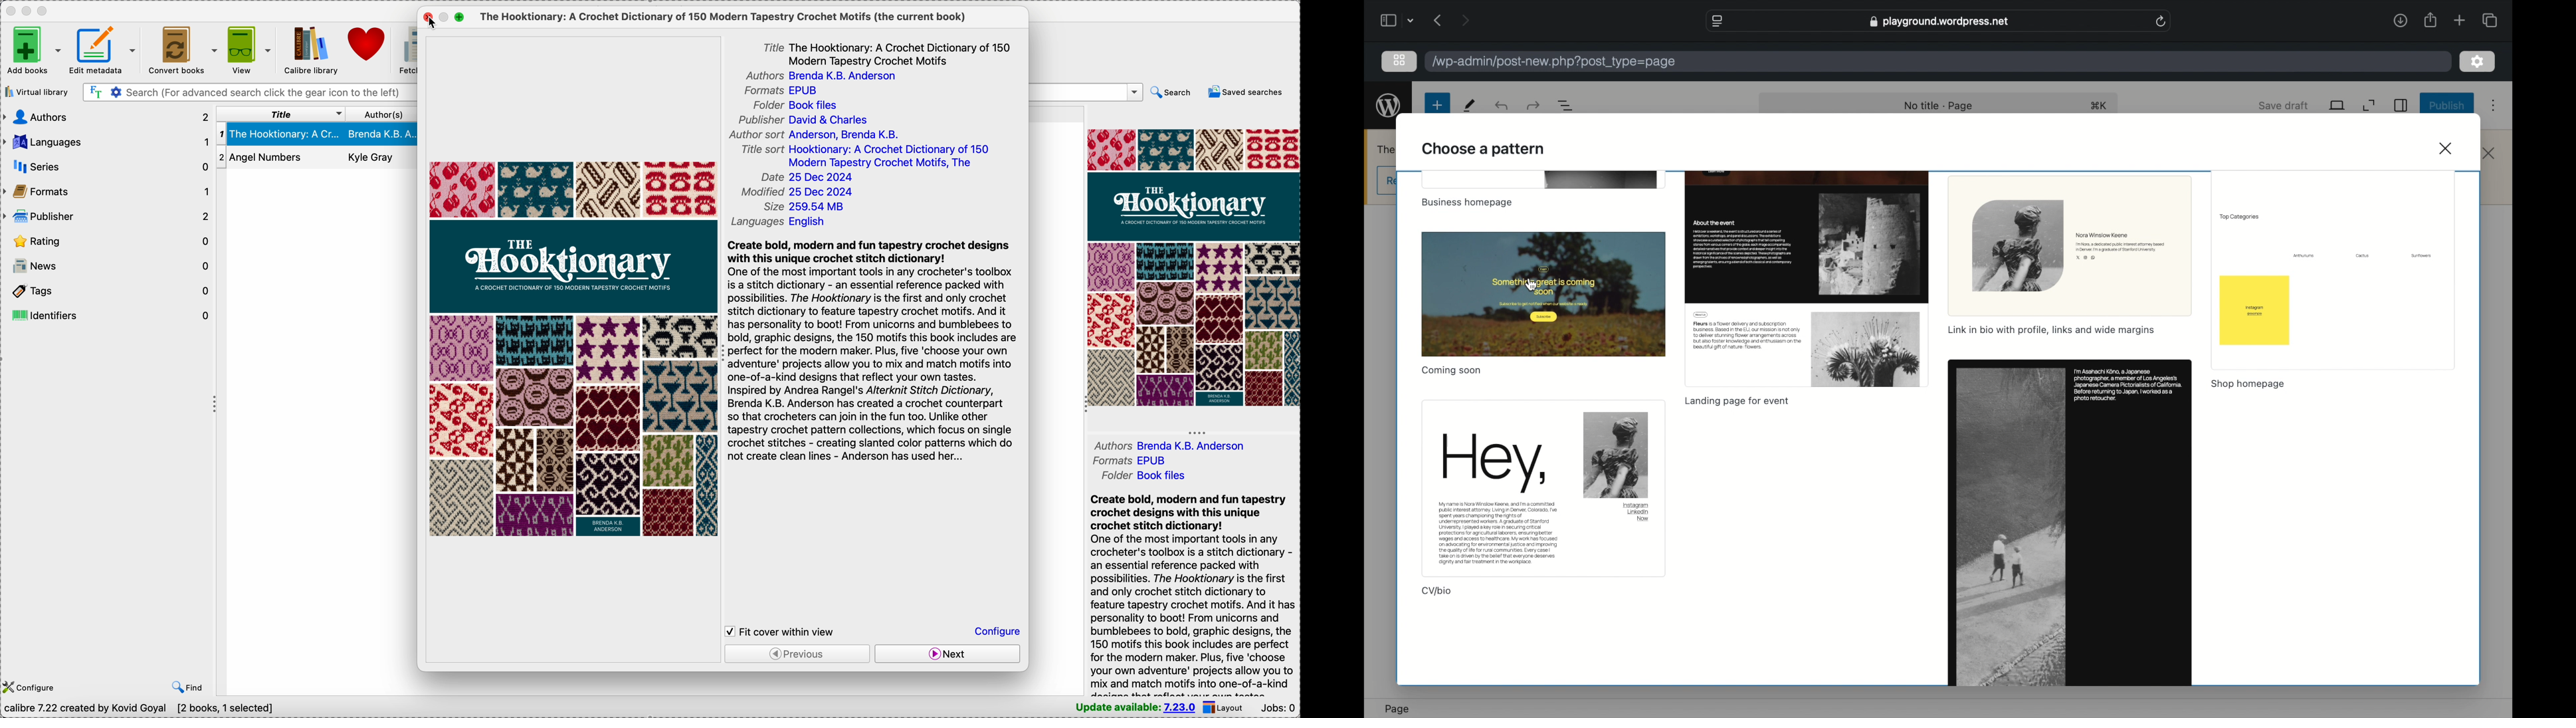 This screenshot has width=2576, height=728. Describe the element at coordinates (106, 143) in the screenshot. I see `languages` at that location.